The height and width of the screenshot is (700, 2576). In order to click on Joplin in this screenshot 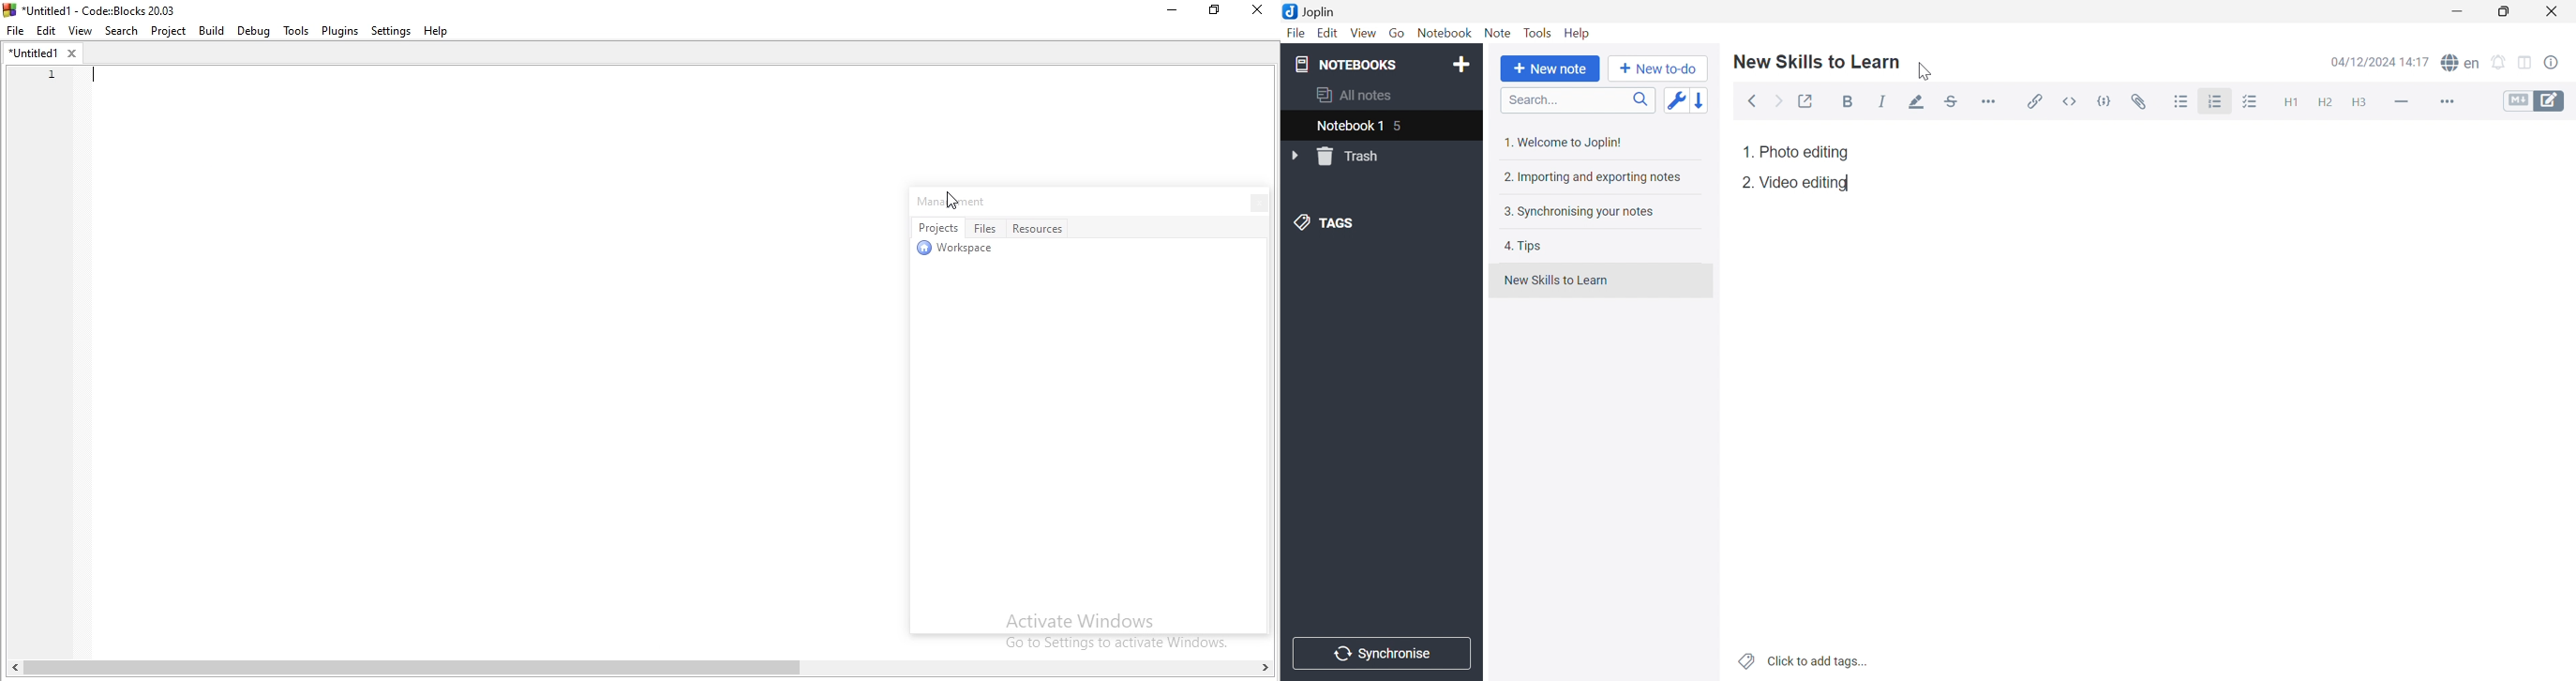, I will do `click(1309, 10)`.